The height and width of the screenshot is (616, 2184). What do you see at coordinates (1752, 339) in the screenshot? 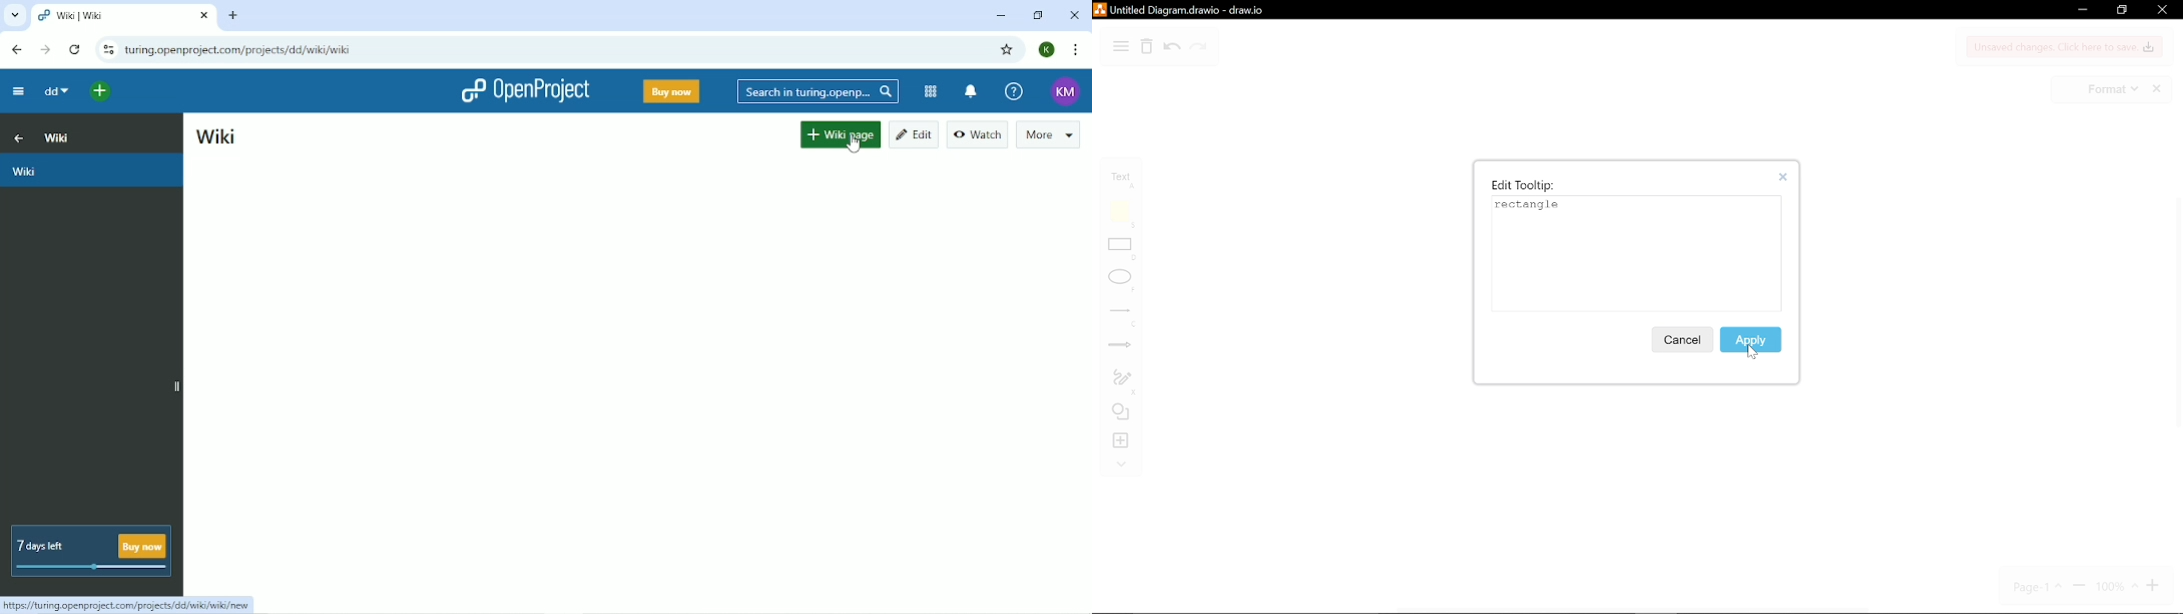
I see `apply` at bounding box center [1752, 339].